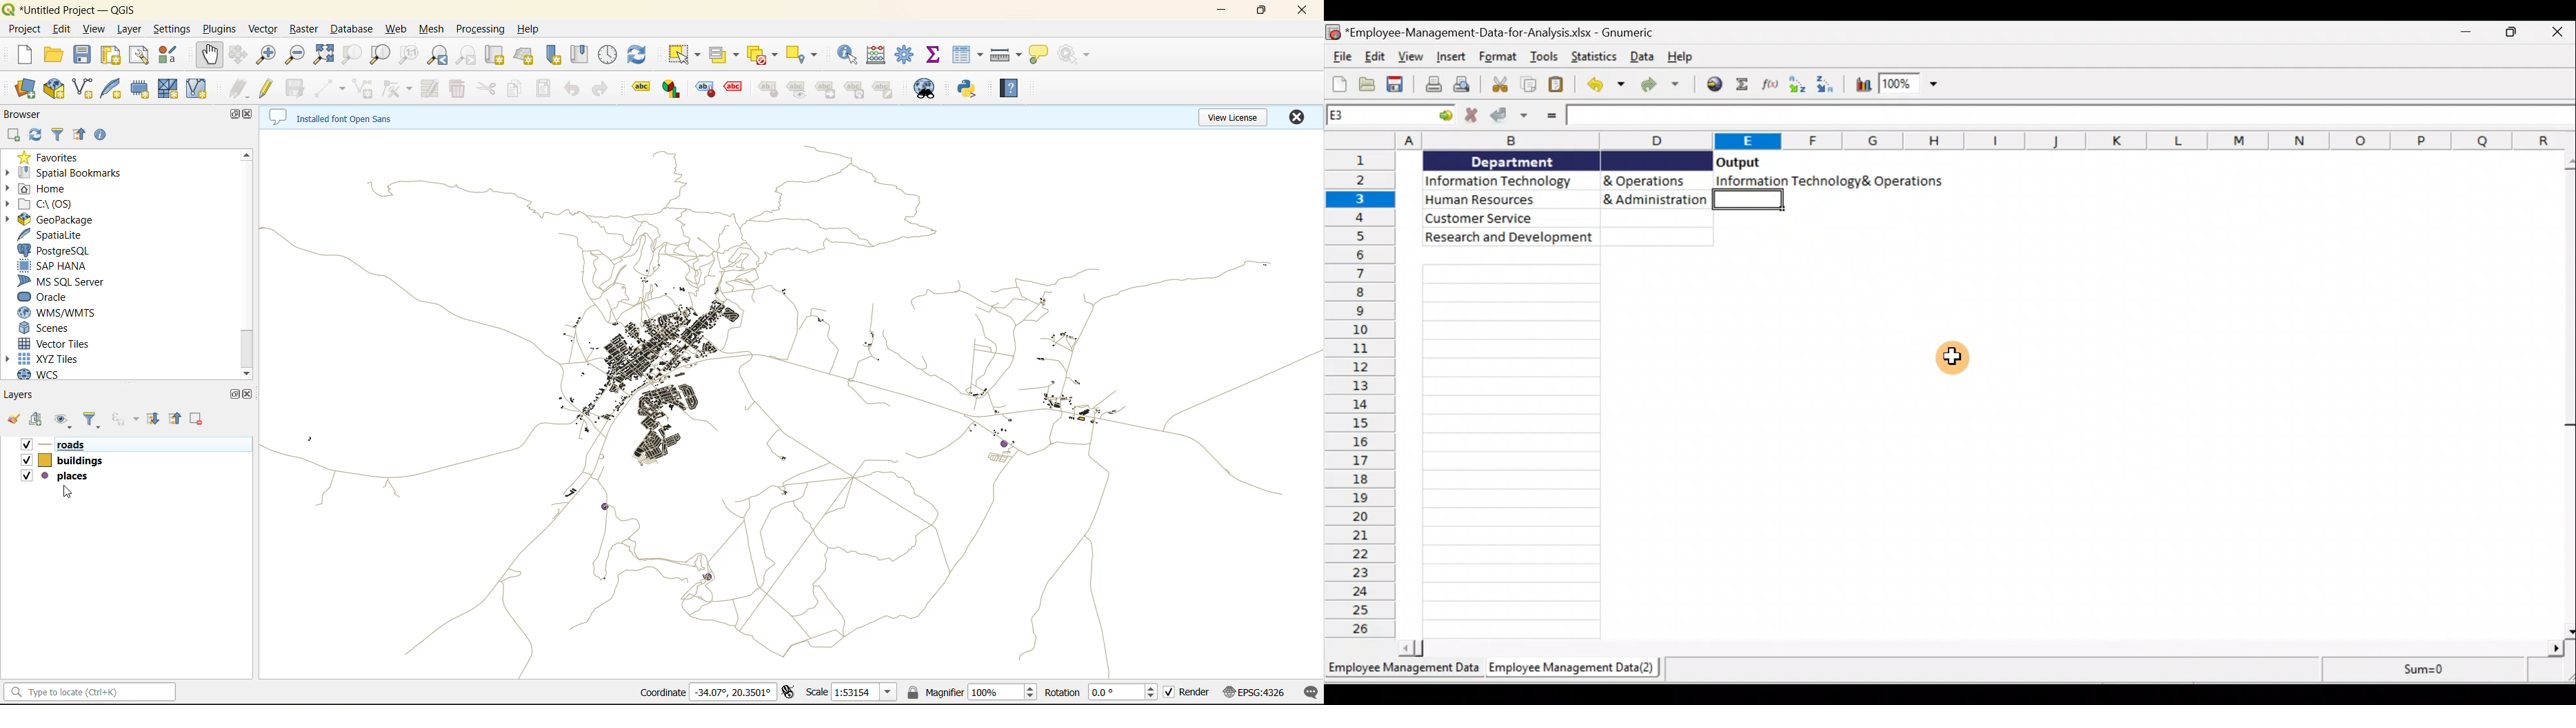 The image size is (2576, 728). Describe the element at coordinates (1368, 84) in the screenshot. I see `Open a file` at that location.